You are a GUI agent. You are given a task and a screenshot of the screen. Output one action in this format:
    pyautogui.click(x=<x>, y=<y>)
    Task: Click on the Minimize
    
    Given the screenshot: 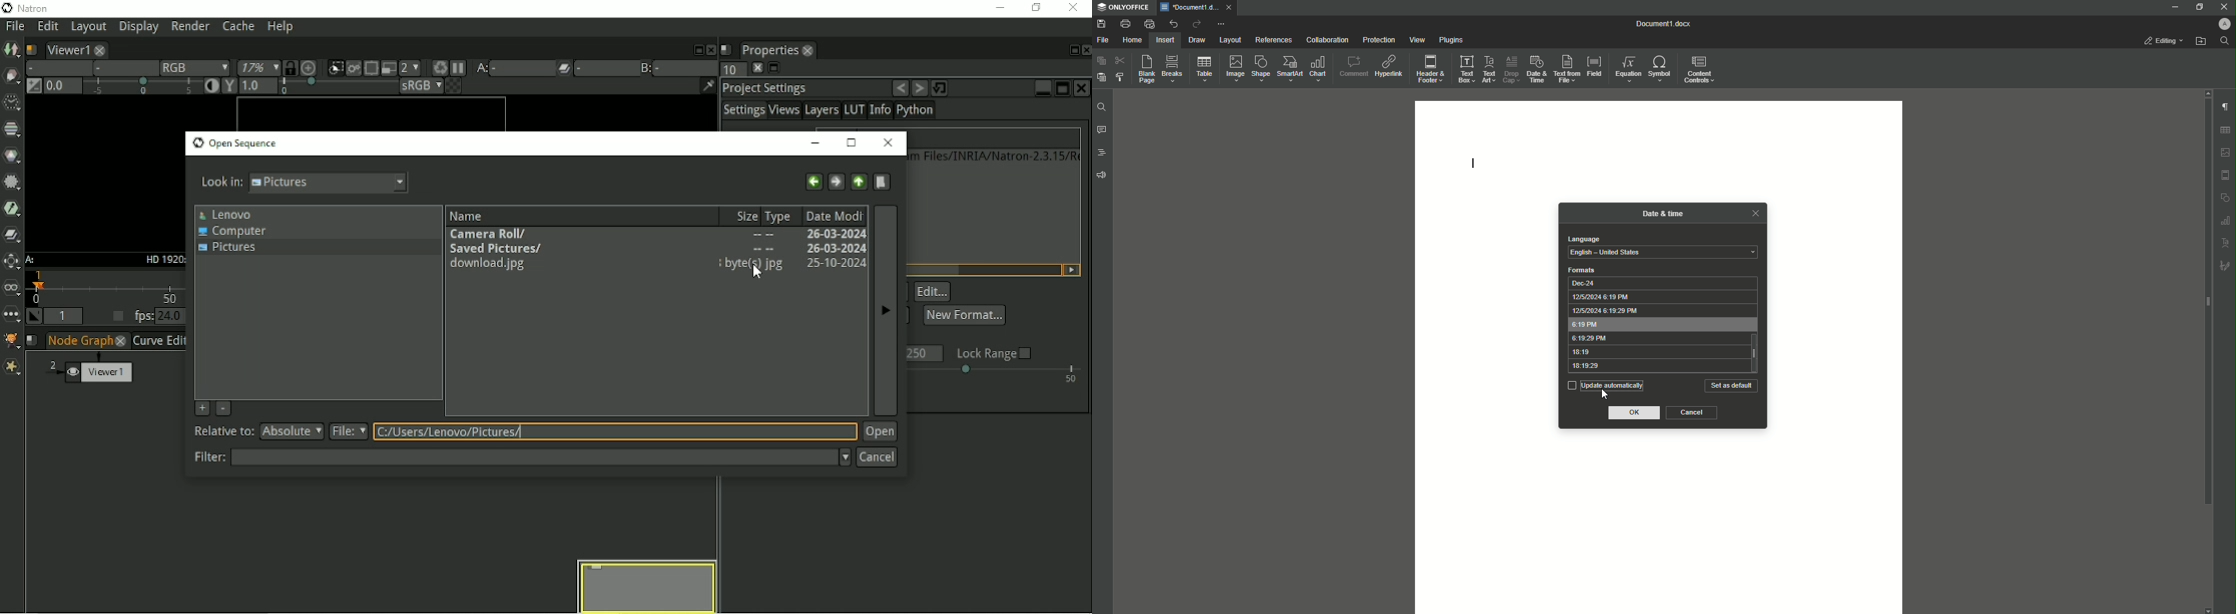 What is the action you would take?
    pyautogui.click(x=997, y=7)
    